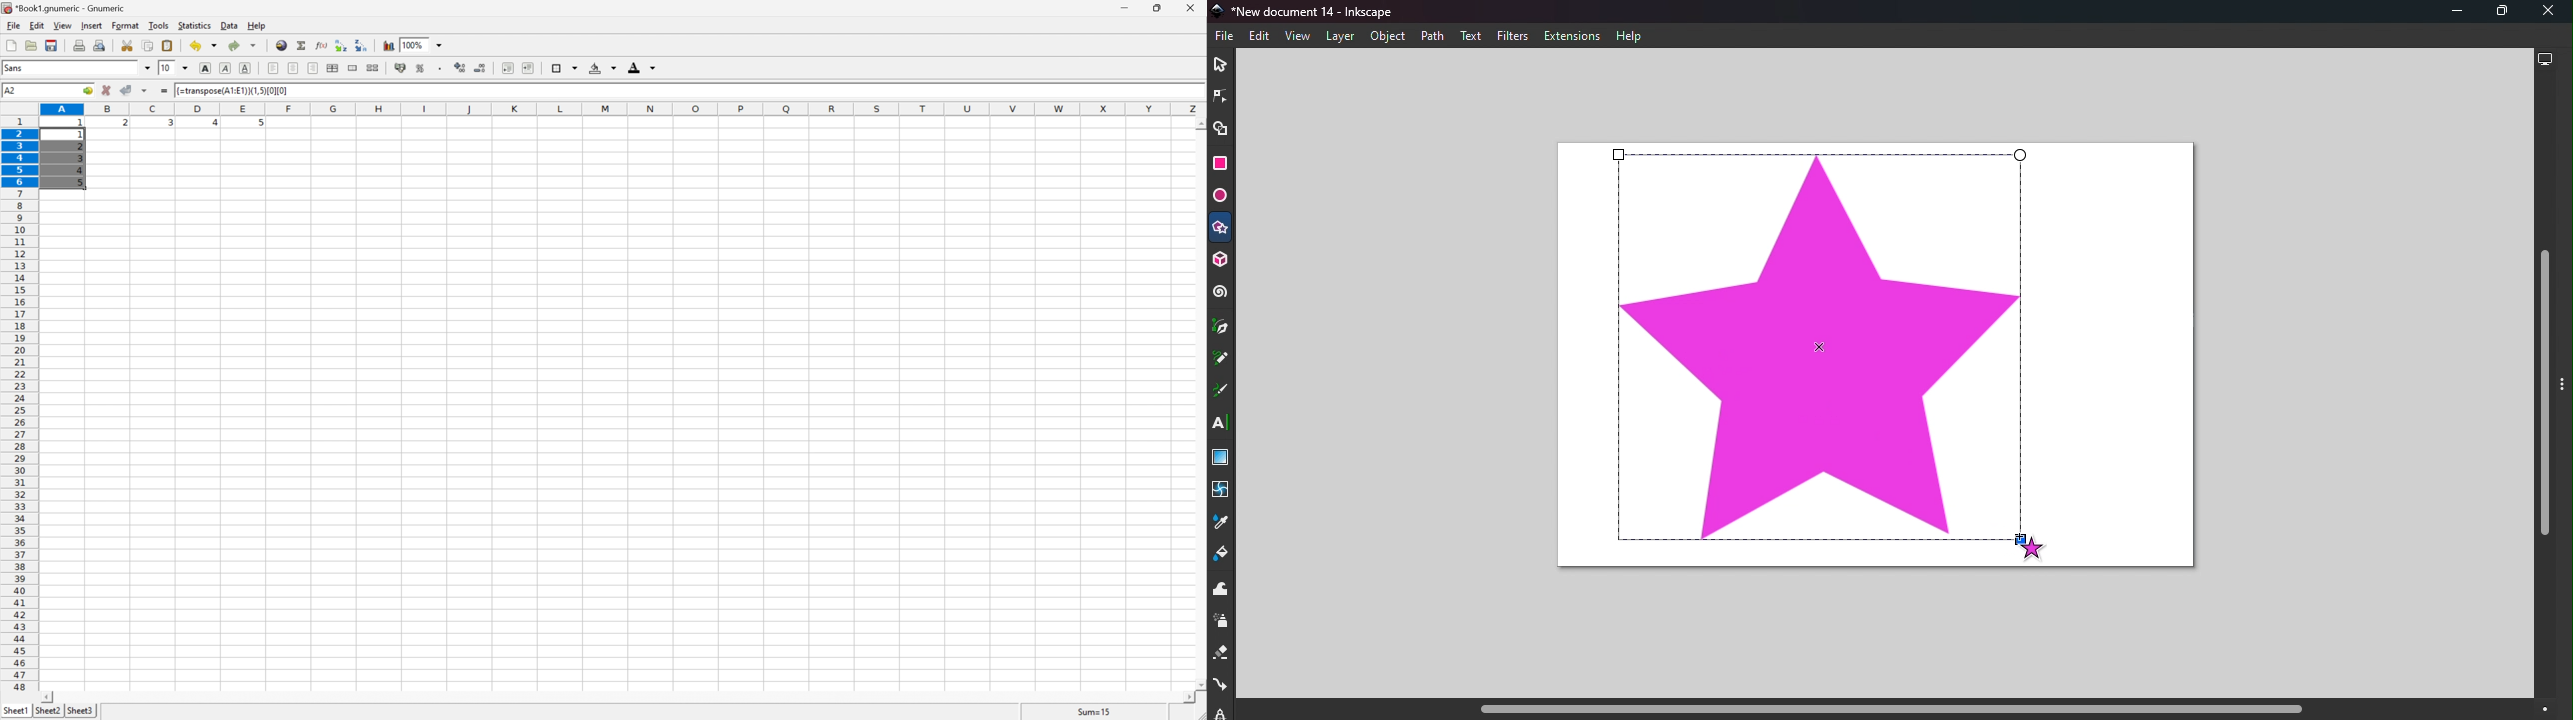 The height and width of the screenshot is (728, 2576). What do you see at coordinates (400, 68) in the screenshot?
I see `format selection as accounting` at bounding box center [400, 68].